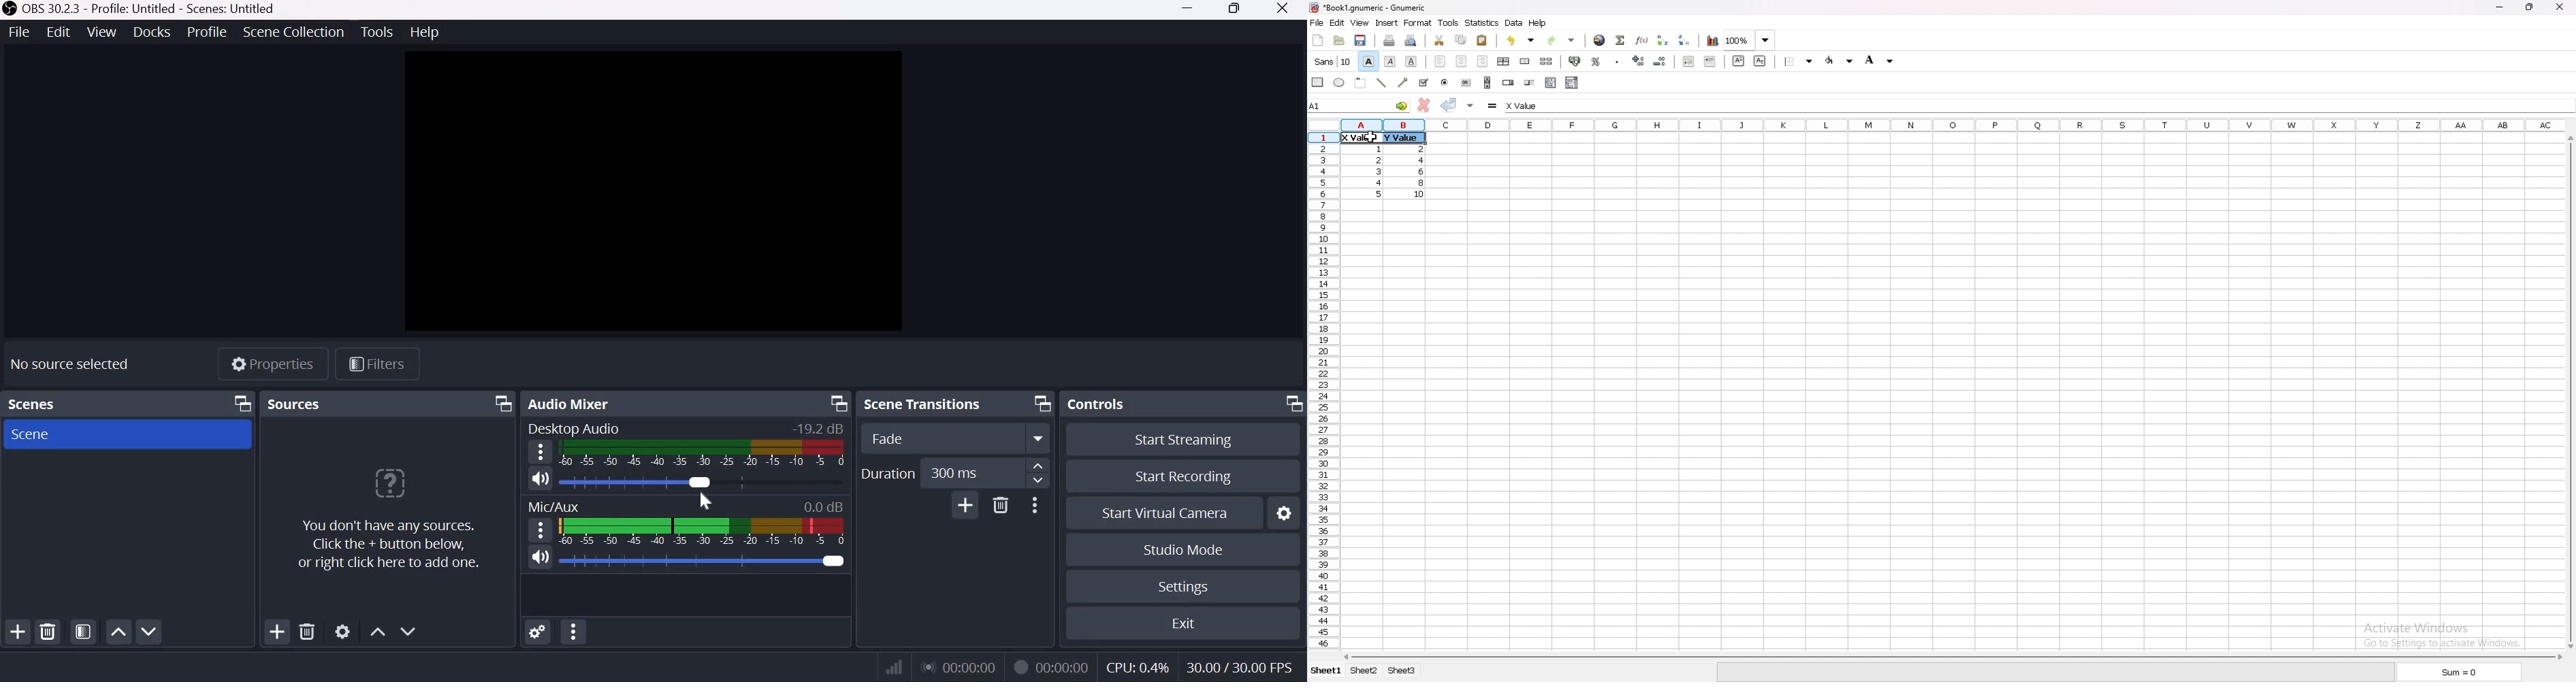 The image size is (2576, 700). I want to click on You don't have any sources. Click the + button below, or right click here to add one, so click(387, 521).